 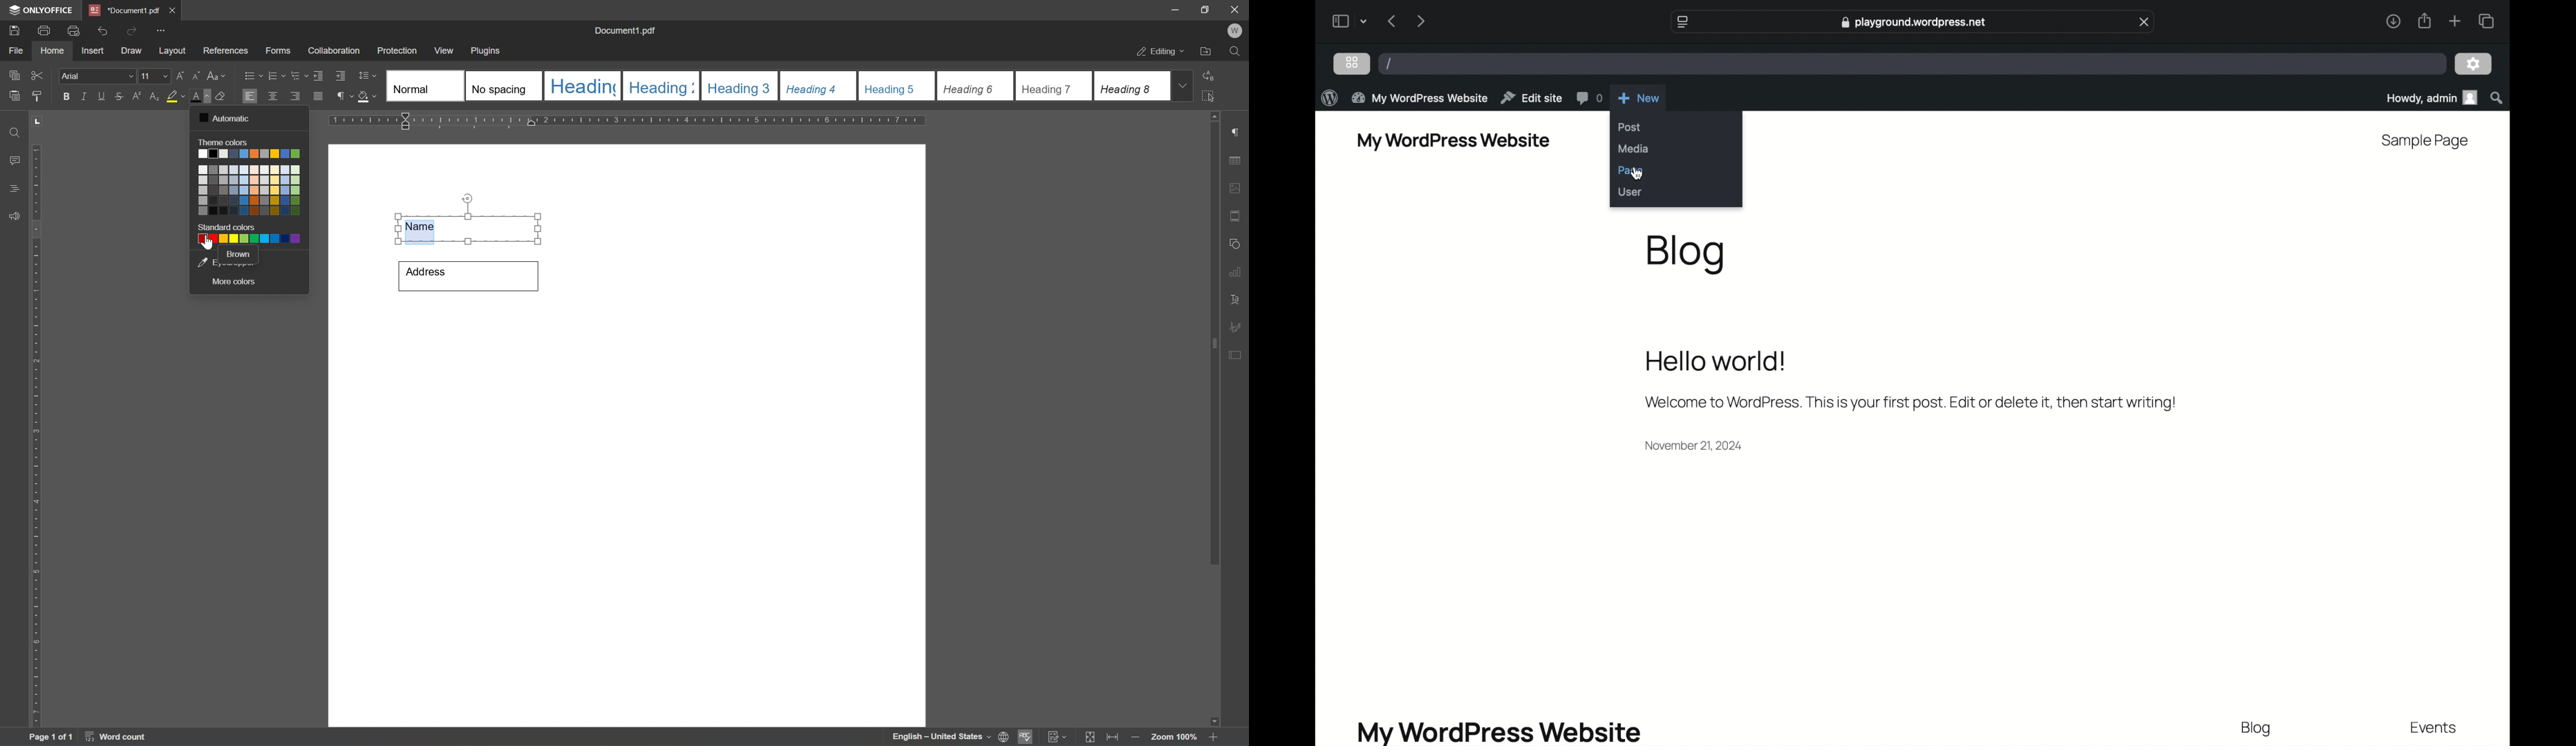 What do you see at coordinates (1176, 9) in the screenshot?
I see `minimize` at bounding box center [1176, 9].